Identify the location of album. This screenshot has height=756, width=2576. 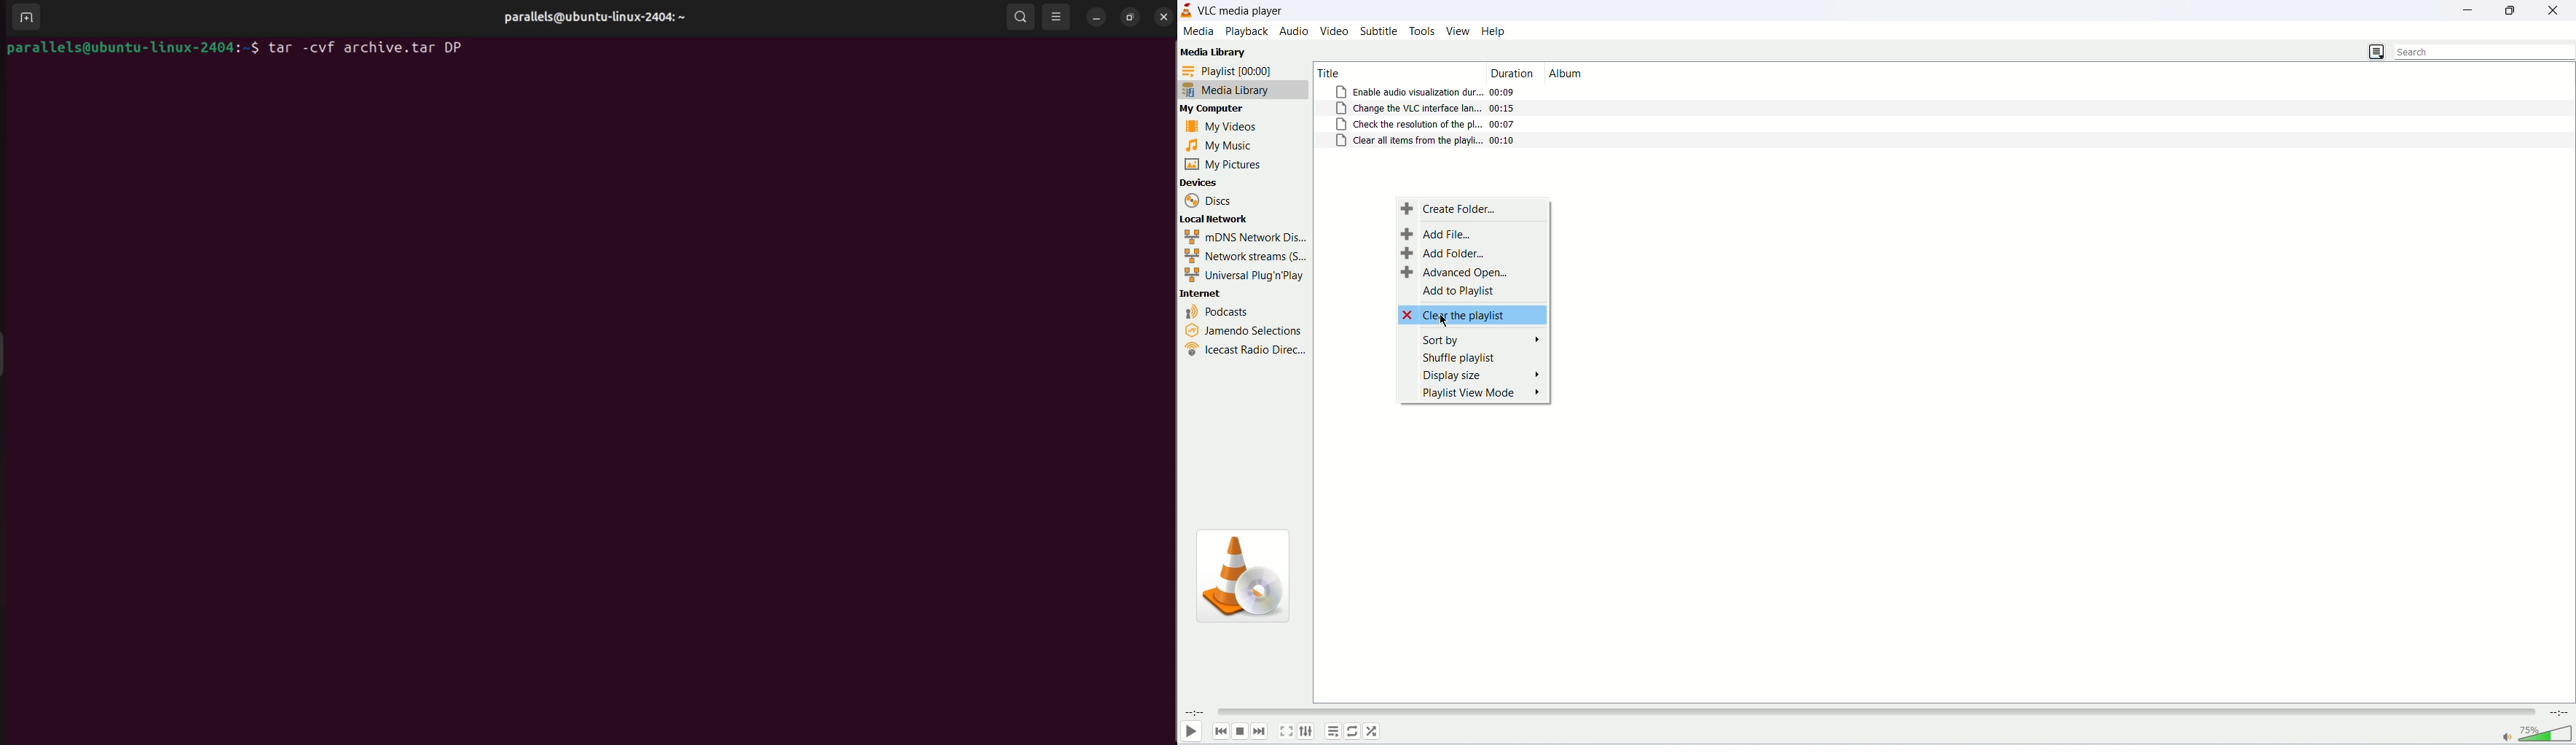
(1568, 74).